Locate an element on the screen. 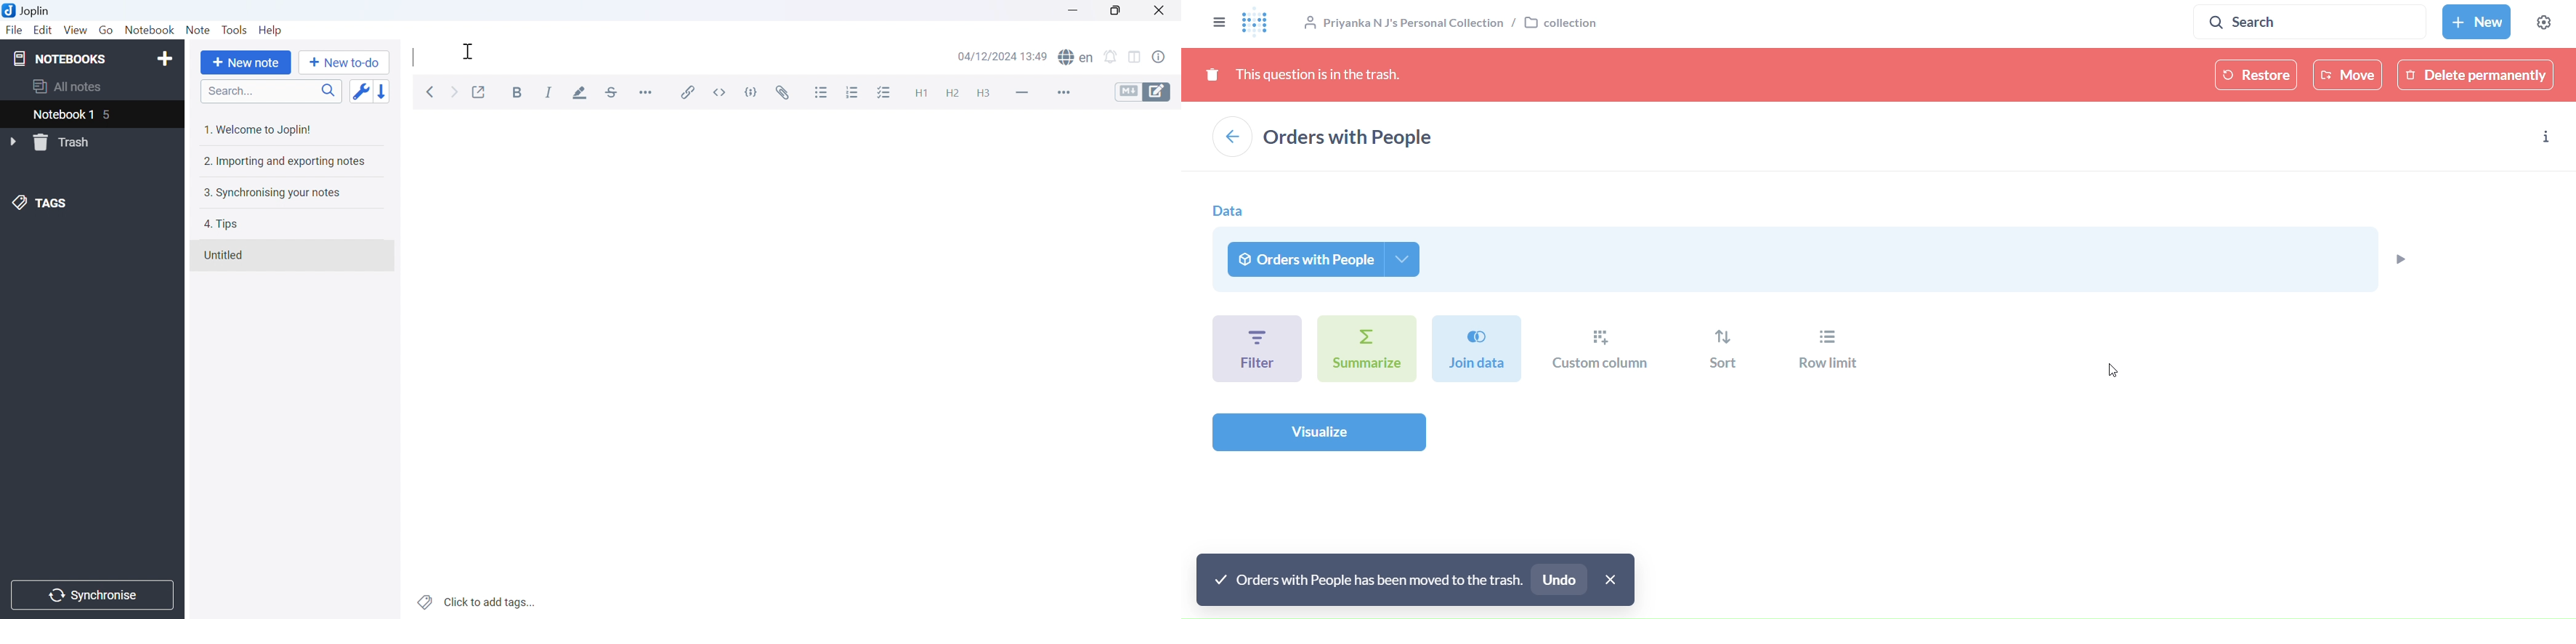 This screenshot has width=2576, height=644. 04/12/2024 13:49 is located at coordinates (1003, 57).